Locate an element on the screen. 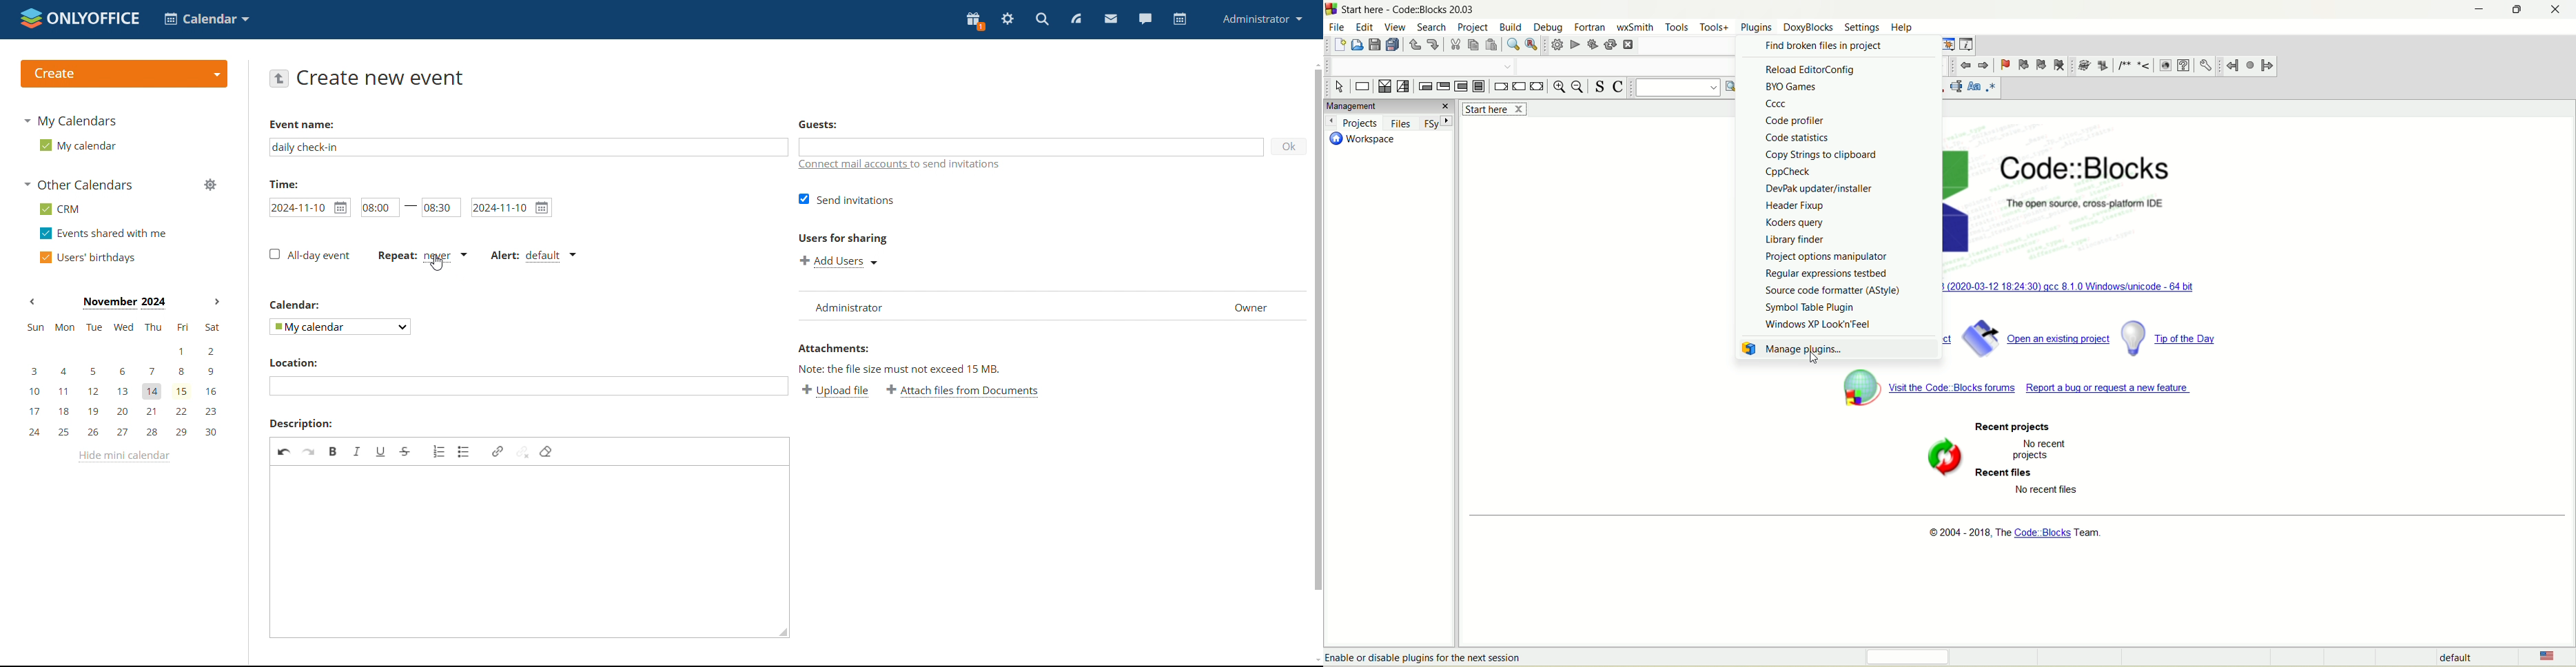 This screenshot has height=672, width=2576. save everything is located at coordinates (1392, 44).